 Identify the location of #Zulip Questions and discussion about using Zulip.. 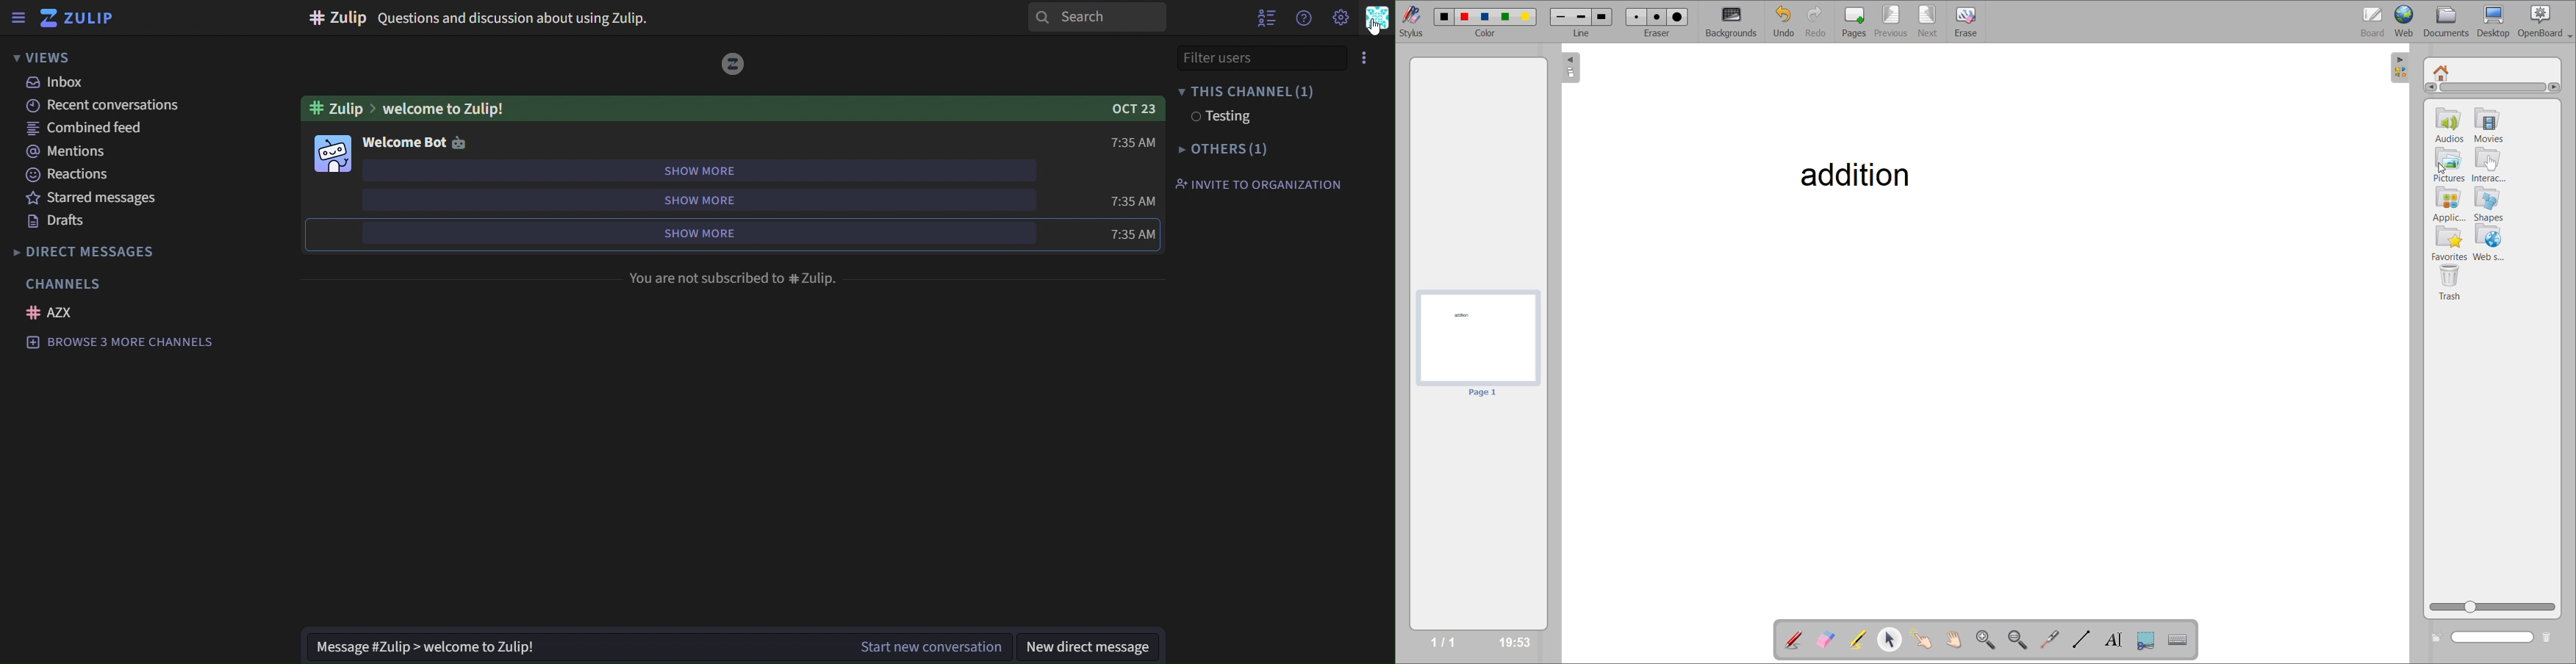
(484, 18).